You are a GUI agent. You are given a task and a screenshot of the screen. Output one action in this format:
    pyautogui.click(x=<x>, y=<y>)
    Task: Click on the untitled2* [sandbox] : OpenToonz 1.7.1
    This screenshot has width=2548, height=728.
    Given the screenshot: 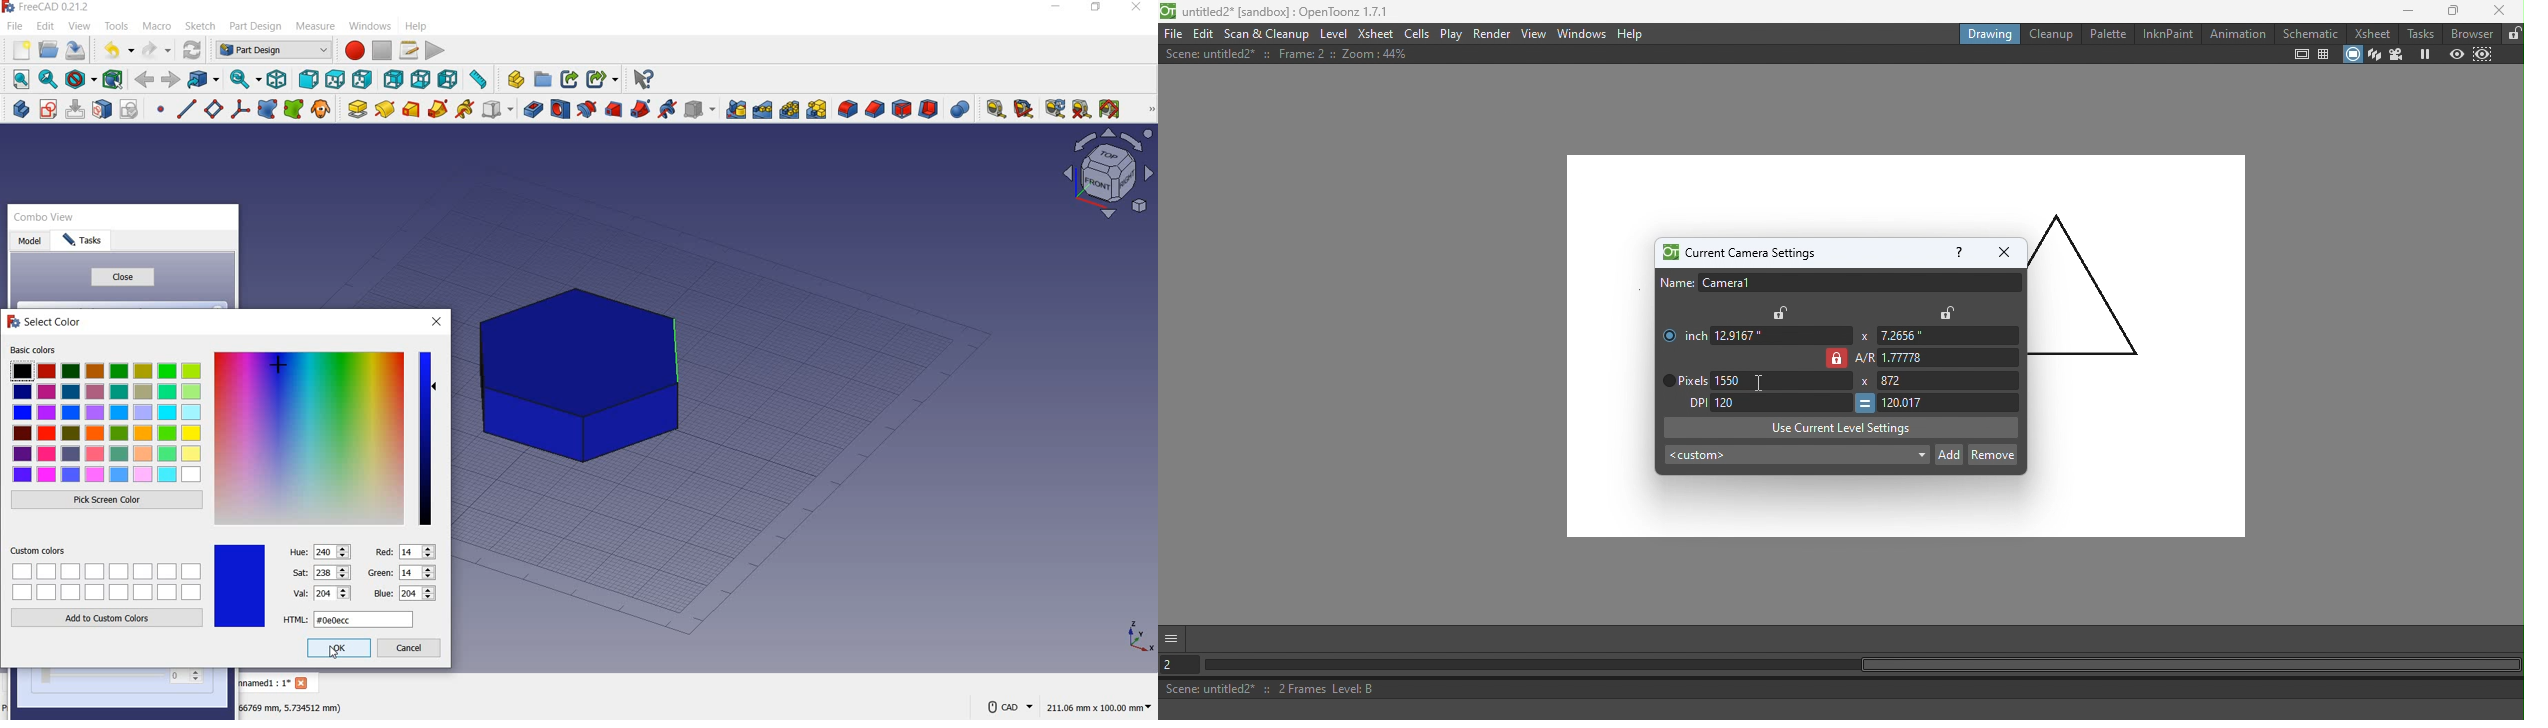 What is the action you would take?
    pyautogui.click(x=1278, y=11)
    